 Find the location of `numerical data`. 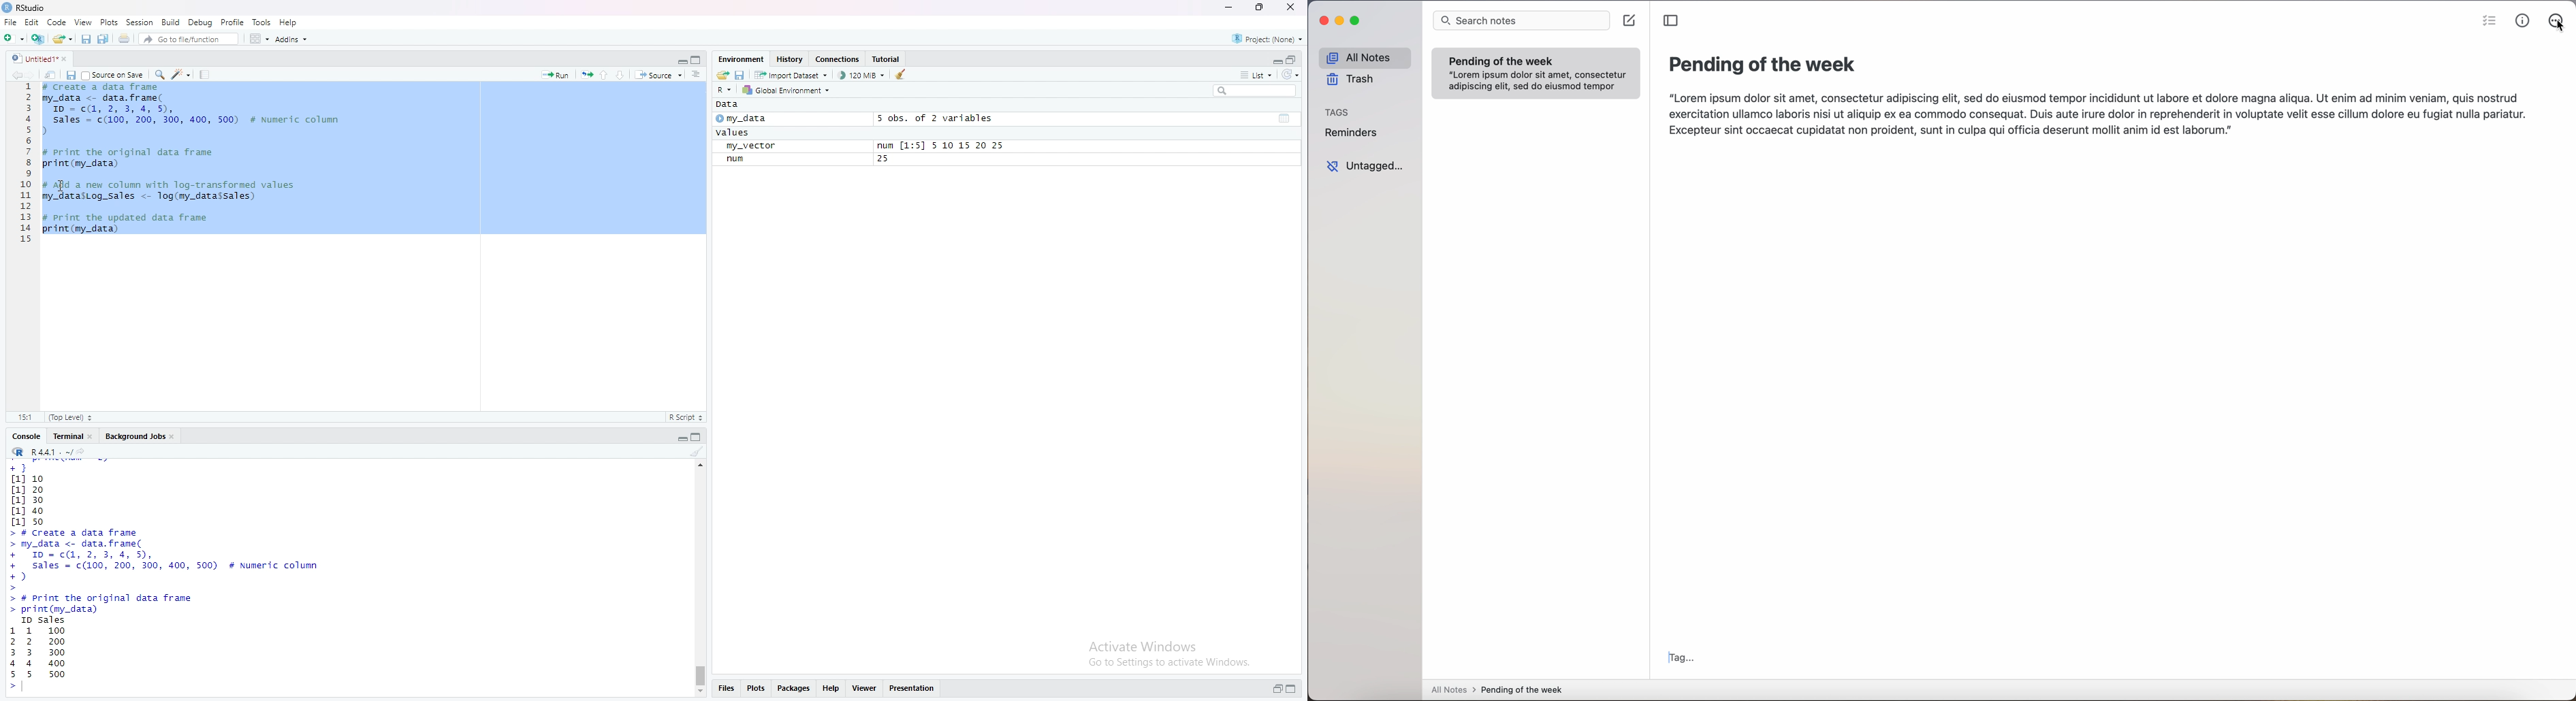

numerical data is located at coordinates (33, 493).